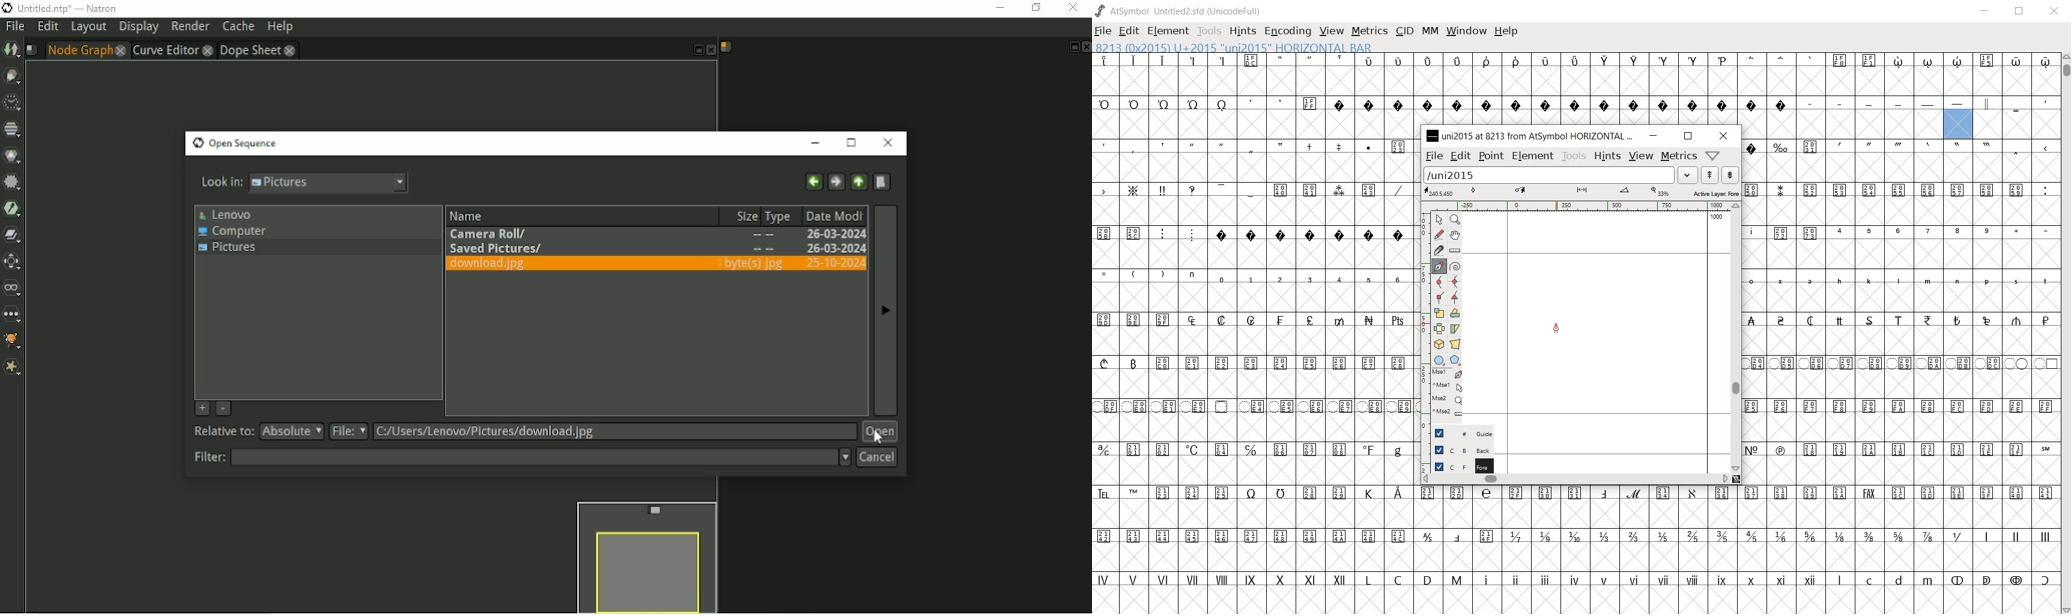  I want to click on add a curve point always either horizontal or vertical, so click(1454, 282).